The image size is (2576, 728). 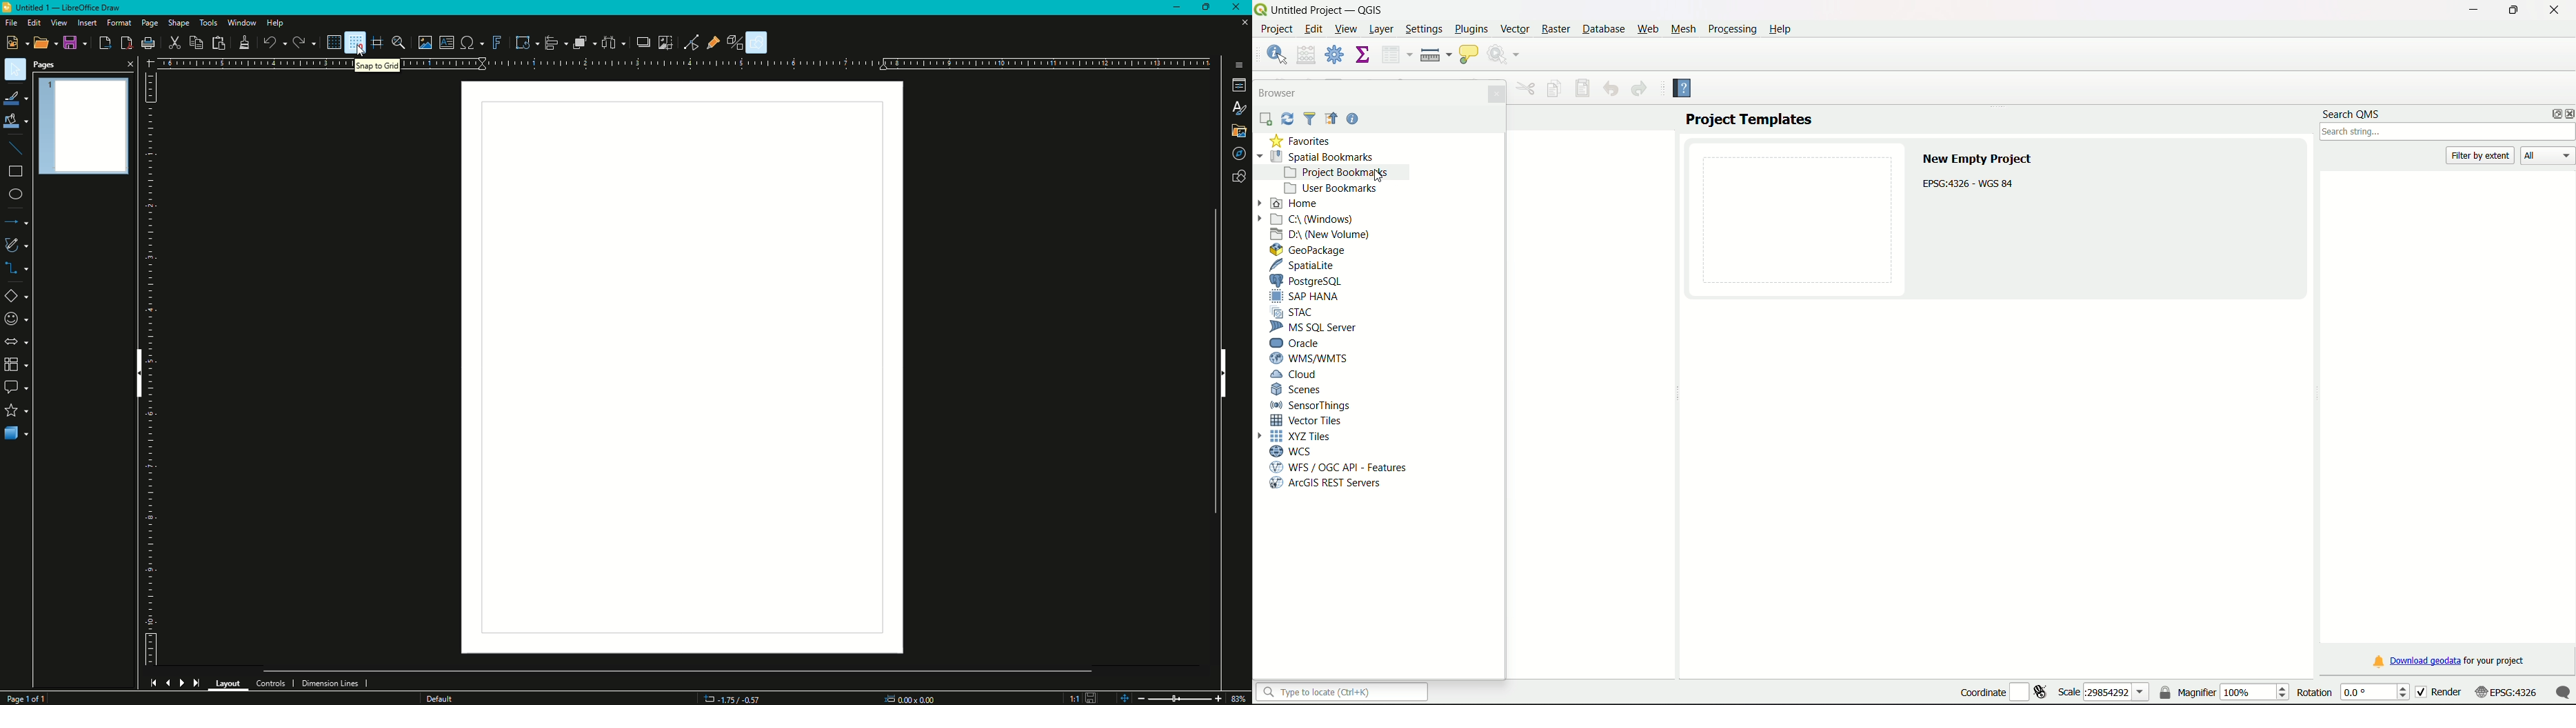 What do you see at coordinates (523, 42) in the screenshot?
I see `Transformation` at bounding box center [523, 42].